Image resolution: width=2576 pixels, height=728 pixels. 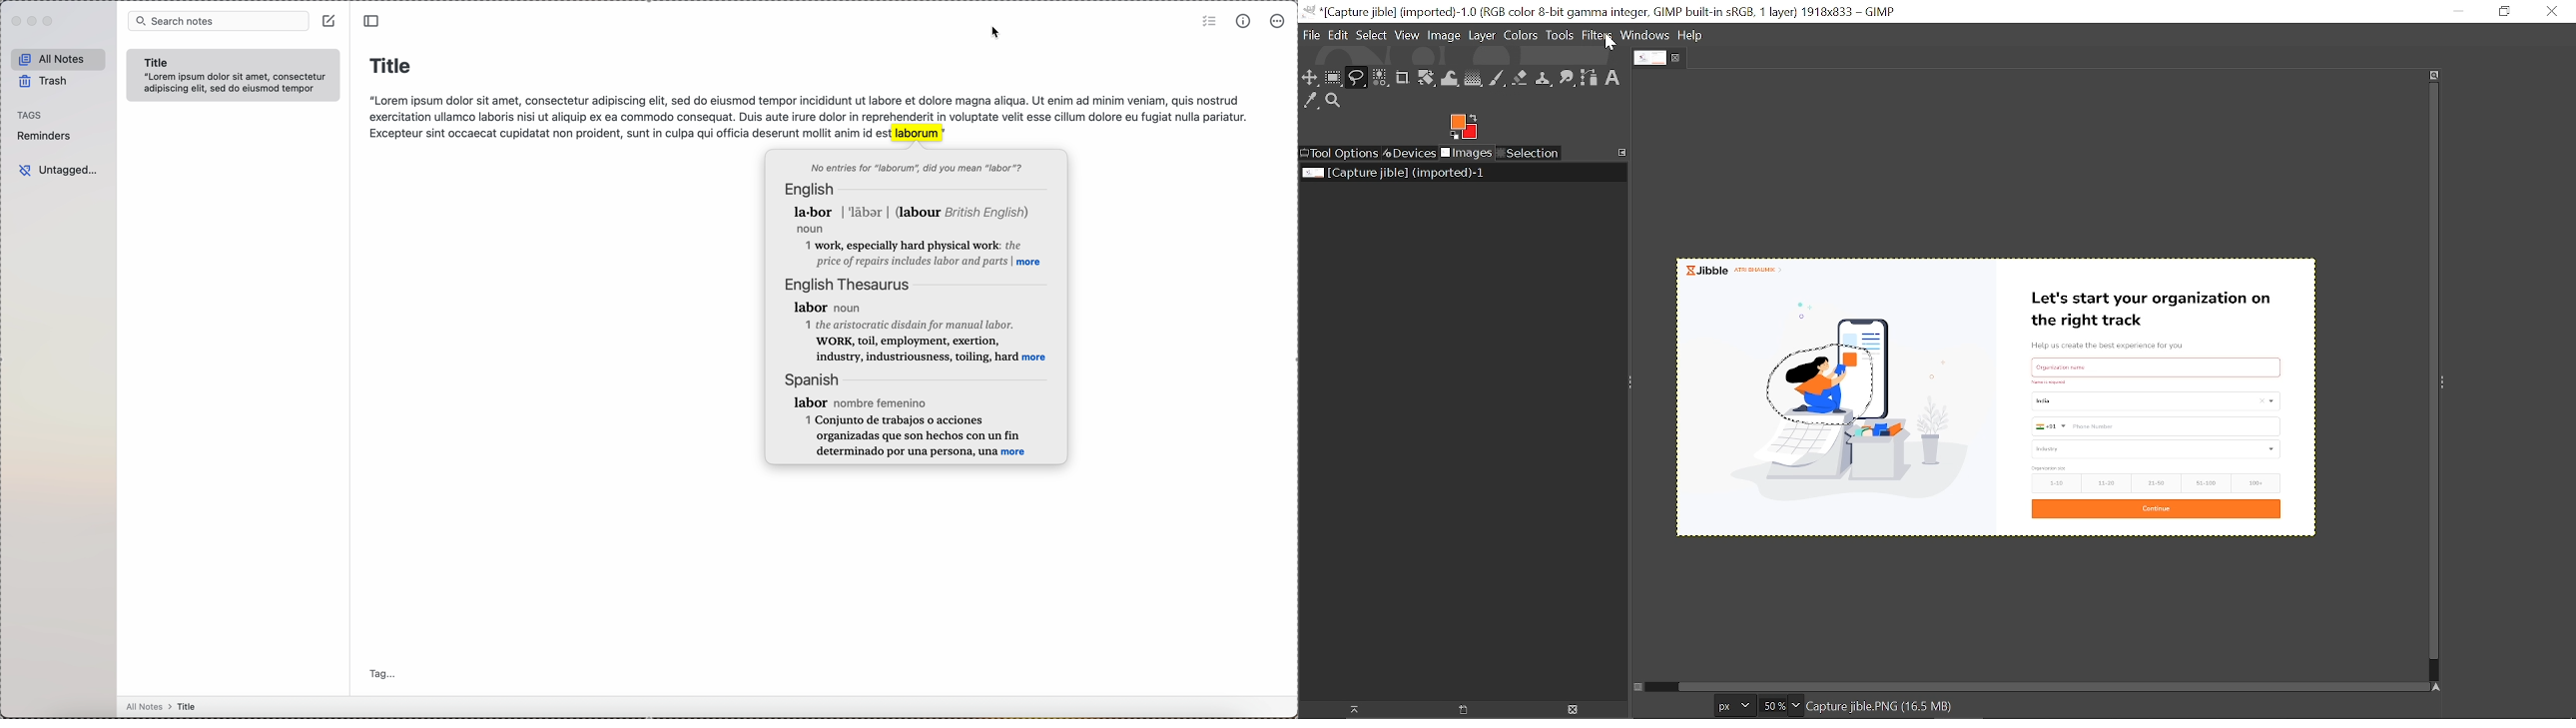 I want to click on reminders, so click(x=47, y=138).